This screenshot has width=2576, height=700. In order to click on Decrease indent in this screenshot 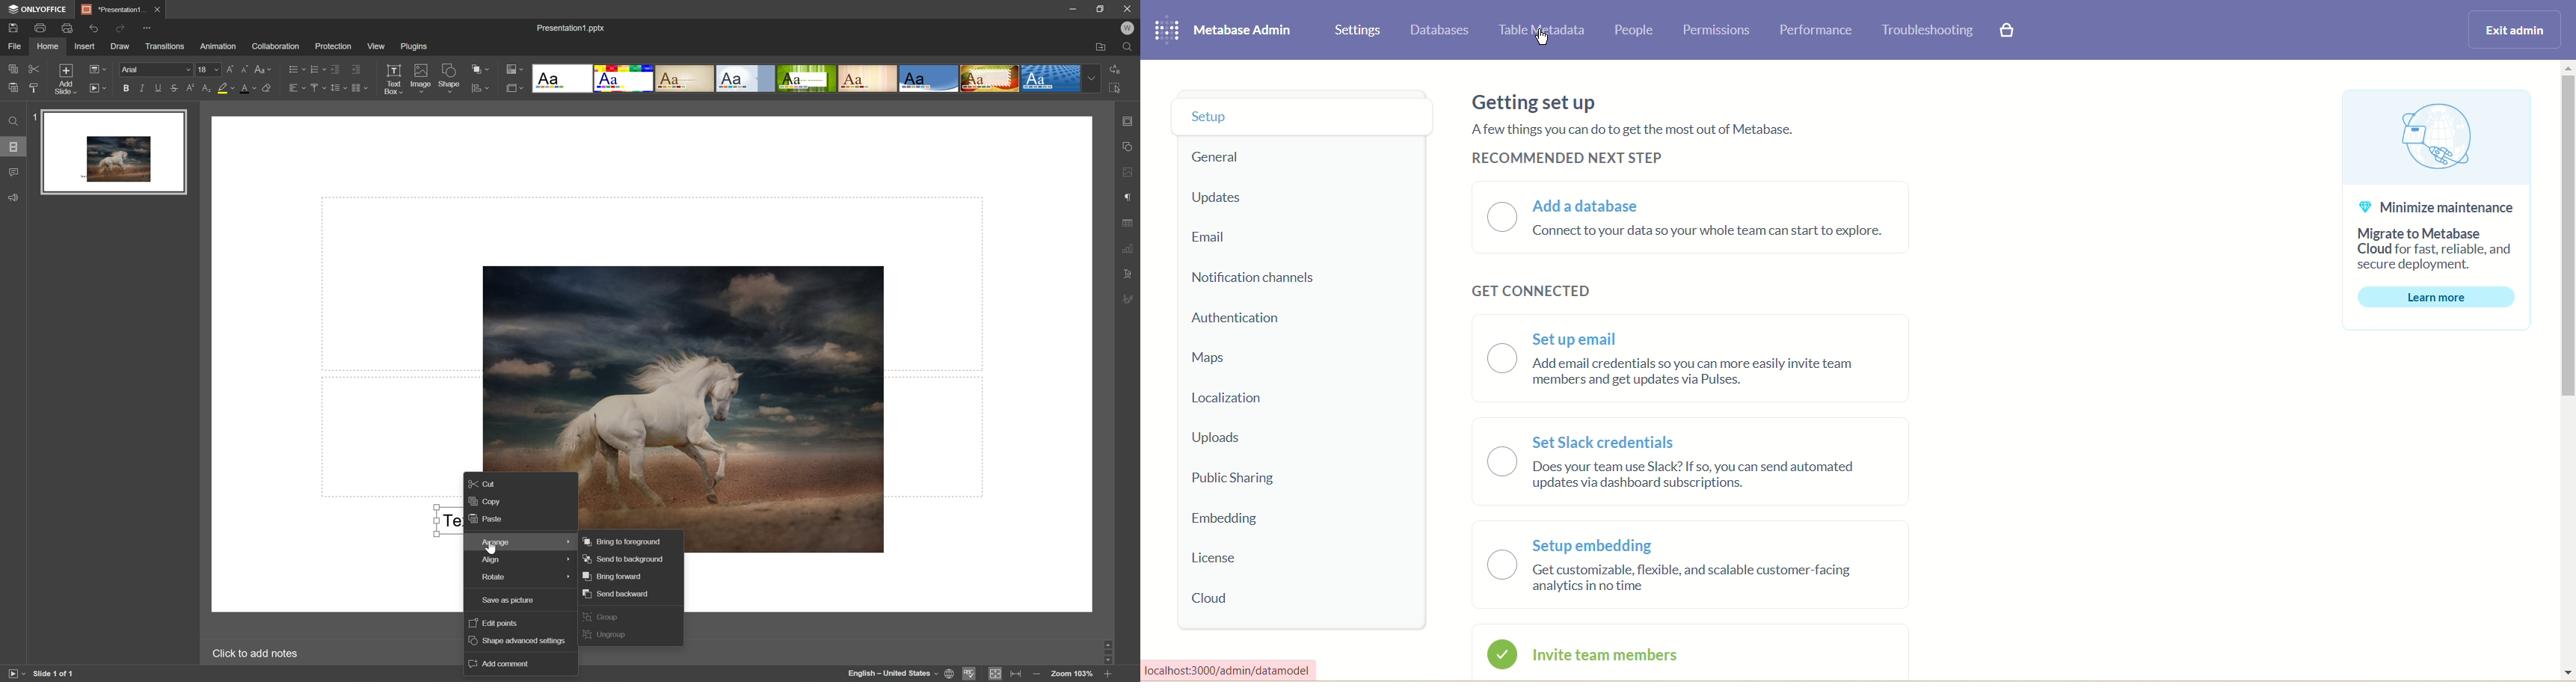, I will do `click(335, 68)`.